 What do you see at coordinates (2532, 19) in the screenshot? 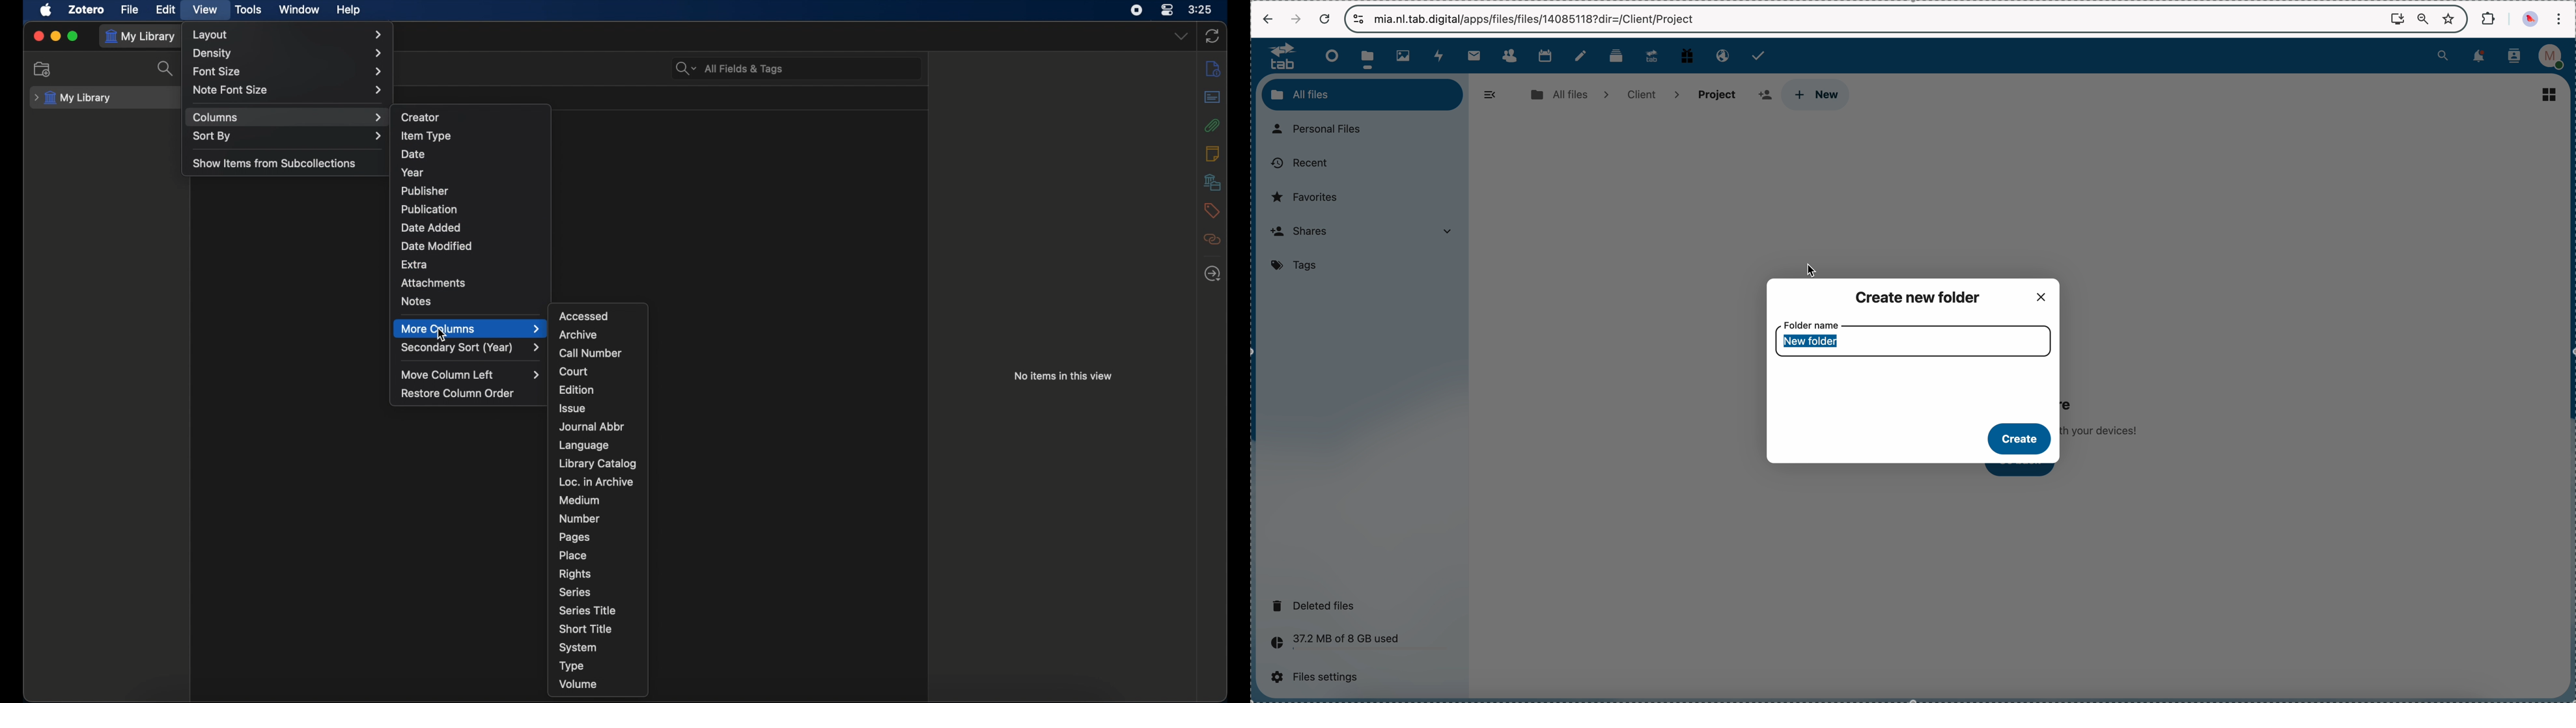
I see `profile picture` at bounding box center [2532, 19].